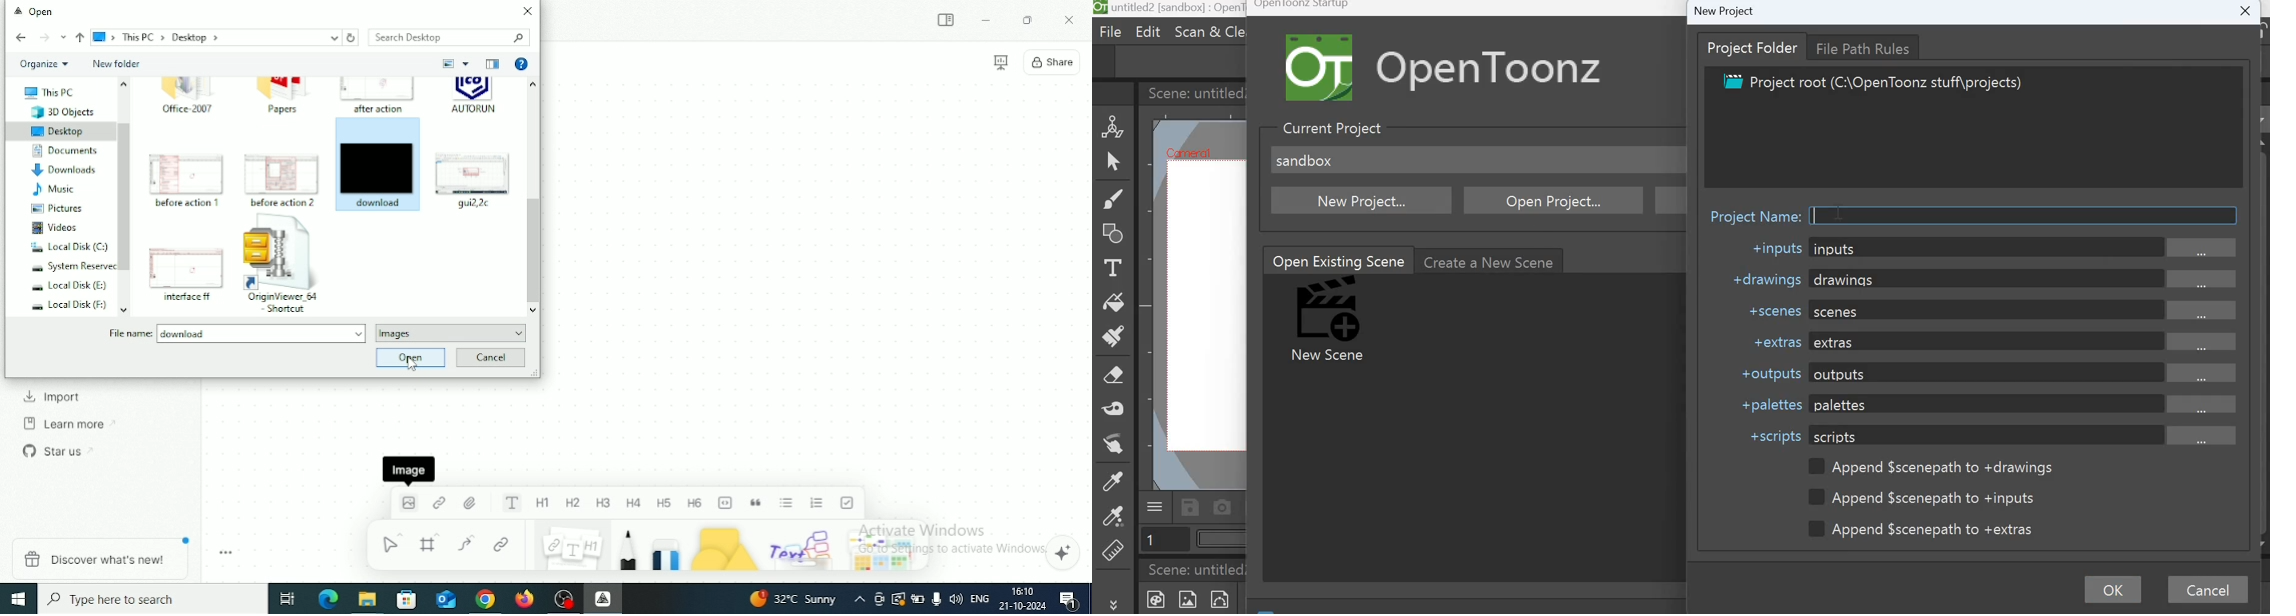 The image size is (2296, 616). Describe the element at coordinates (71, 423) in the screenshot. I see `Learn more` at that location.